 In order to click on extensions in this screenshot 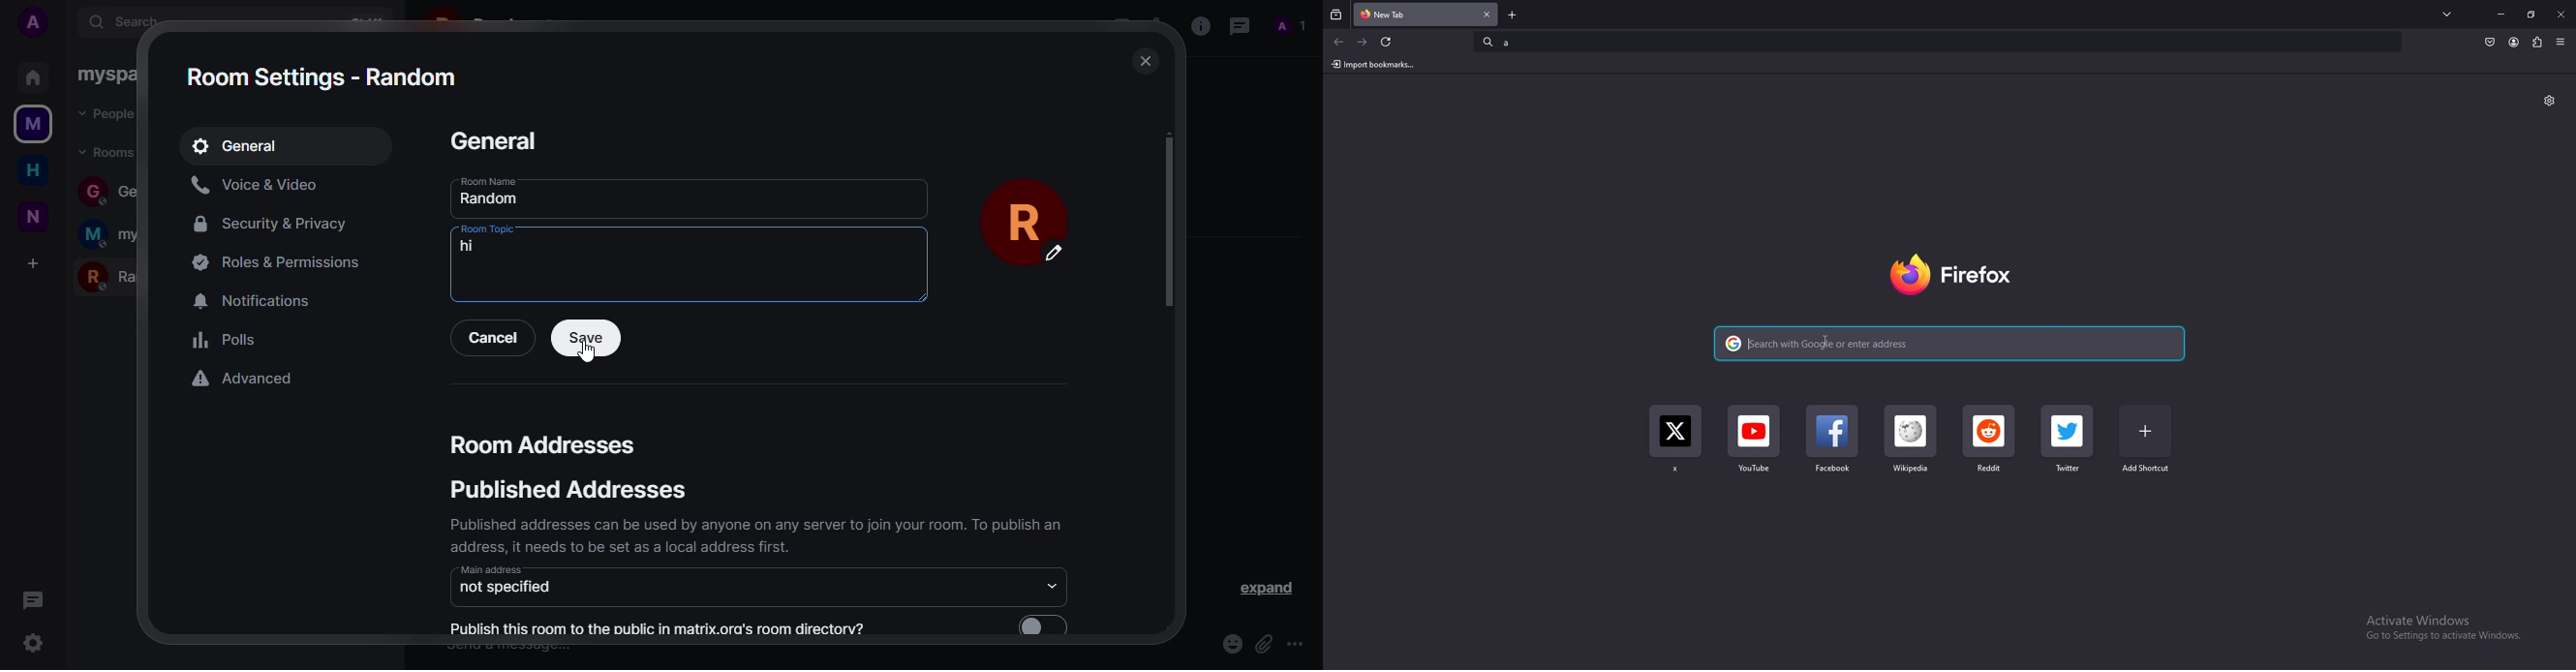, I will do `click(2538, 40)`.